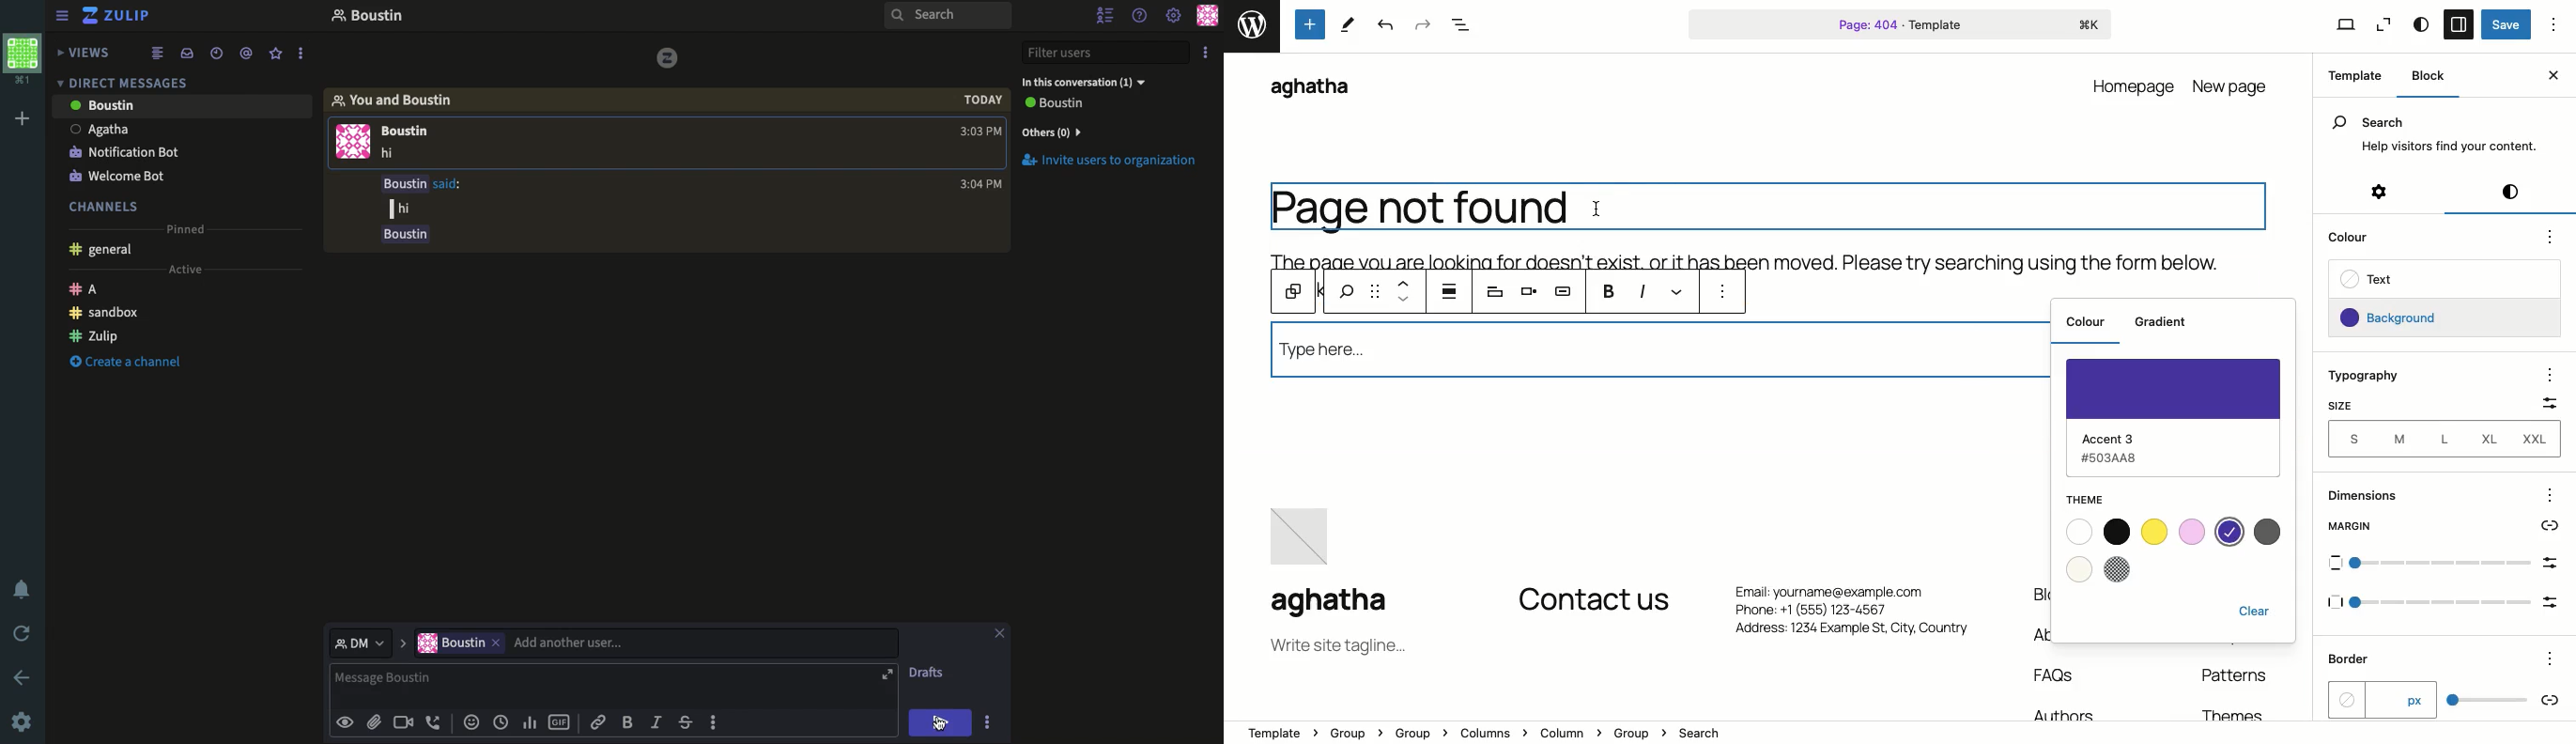 Image resolution: width=2576 pixels, height=756 pixels. I want to click on image placeholder, so click(1304, 538).